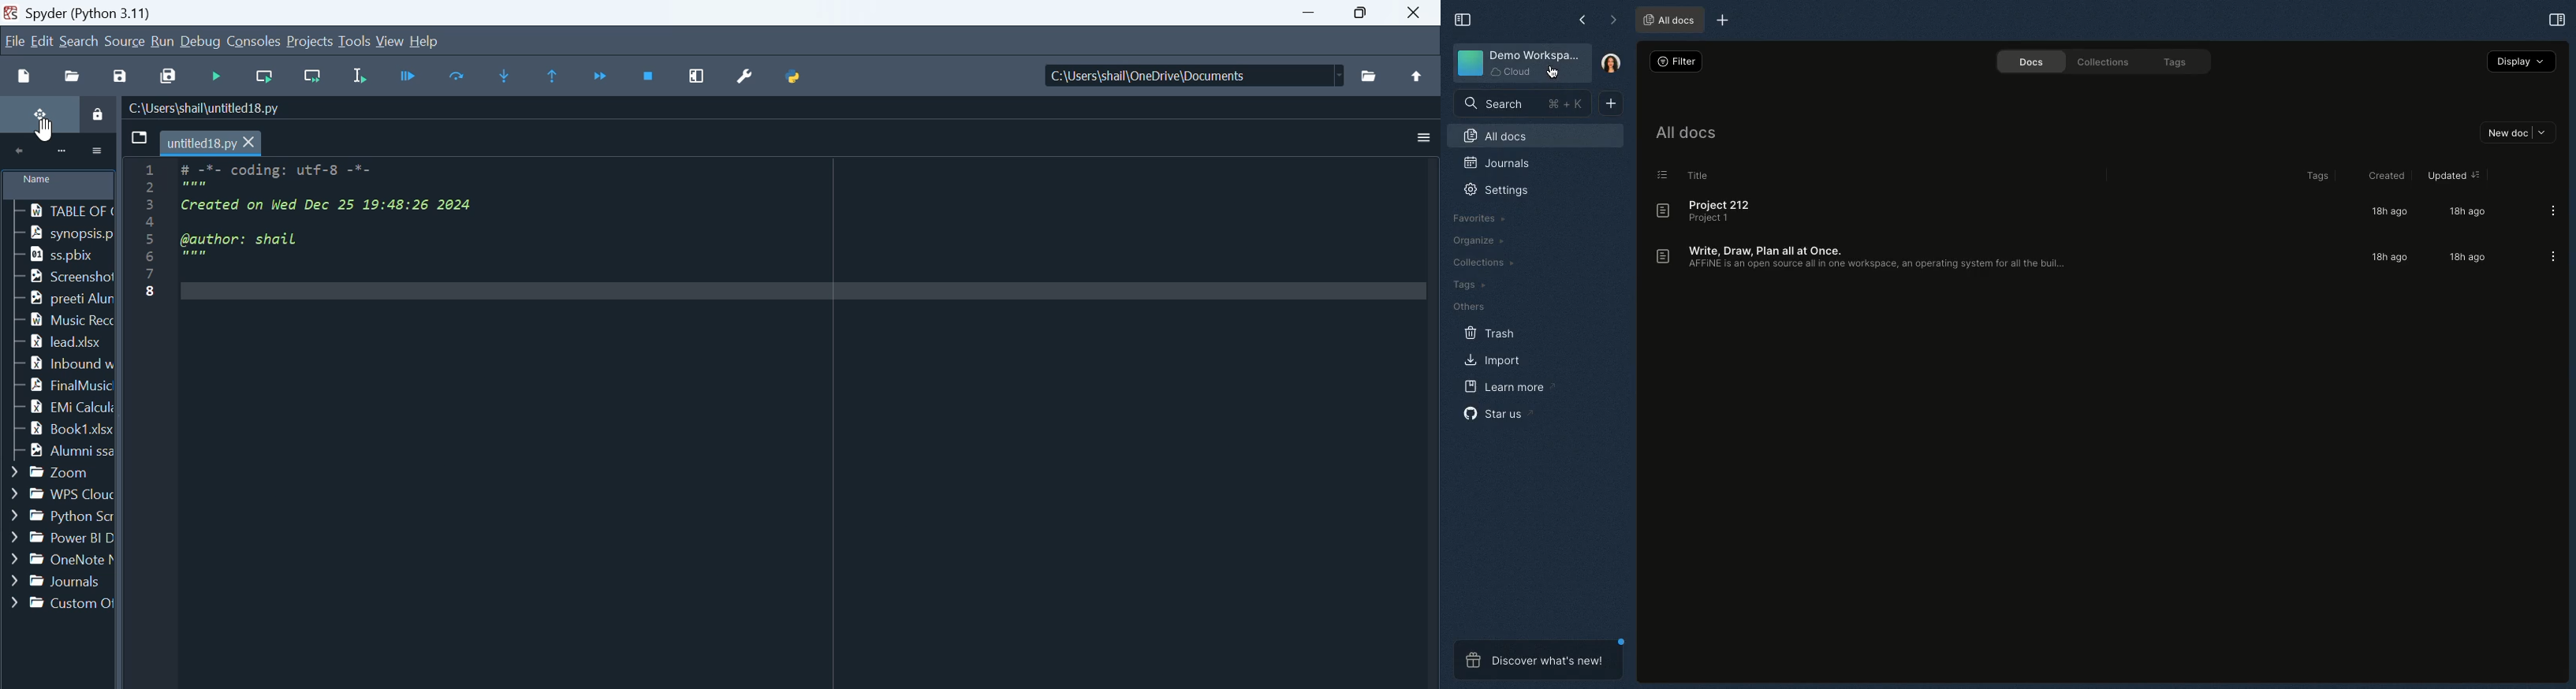 The height and width of the screenshot is (700, 2576). What do you see at coordinates (699, 76) in the screenshot?
I see `Maximise current window` at bounding box center [699, 76].